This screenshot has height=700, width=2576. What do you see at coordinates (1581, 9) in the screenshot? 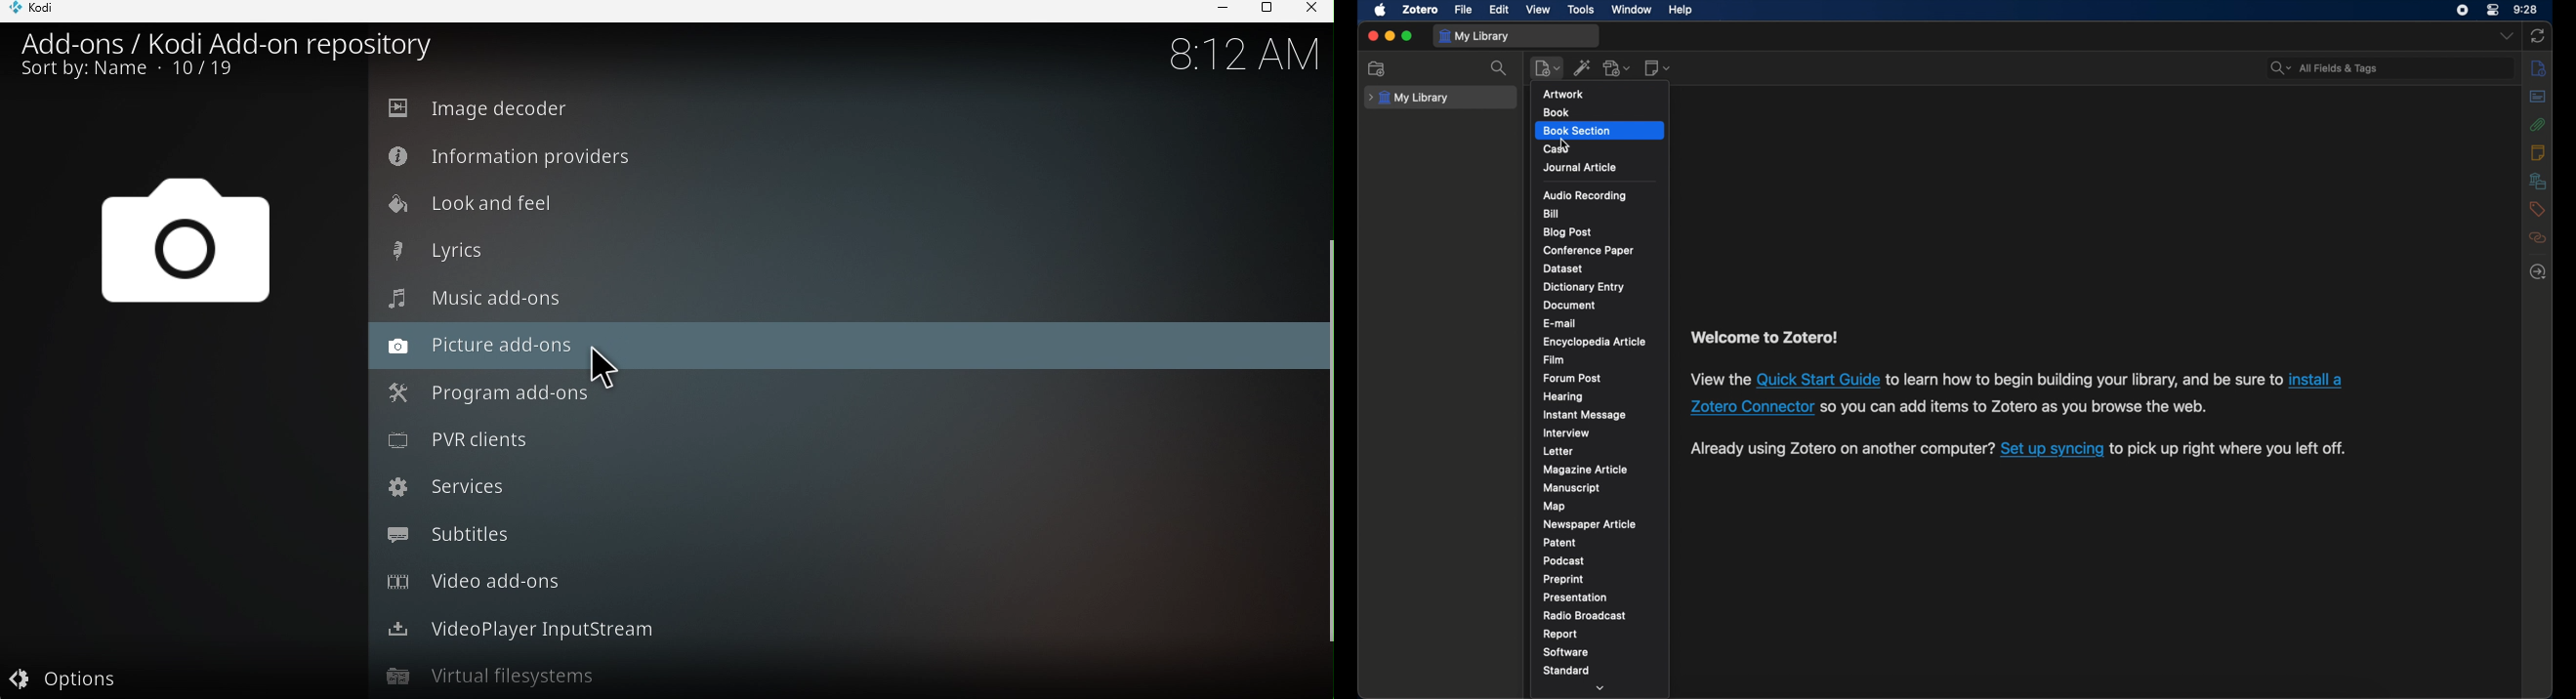
I see `tools` at bounding box center [1581, 9].